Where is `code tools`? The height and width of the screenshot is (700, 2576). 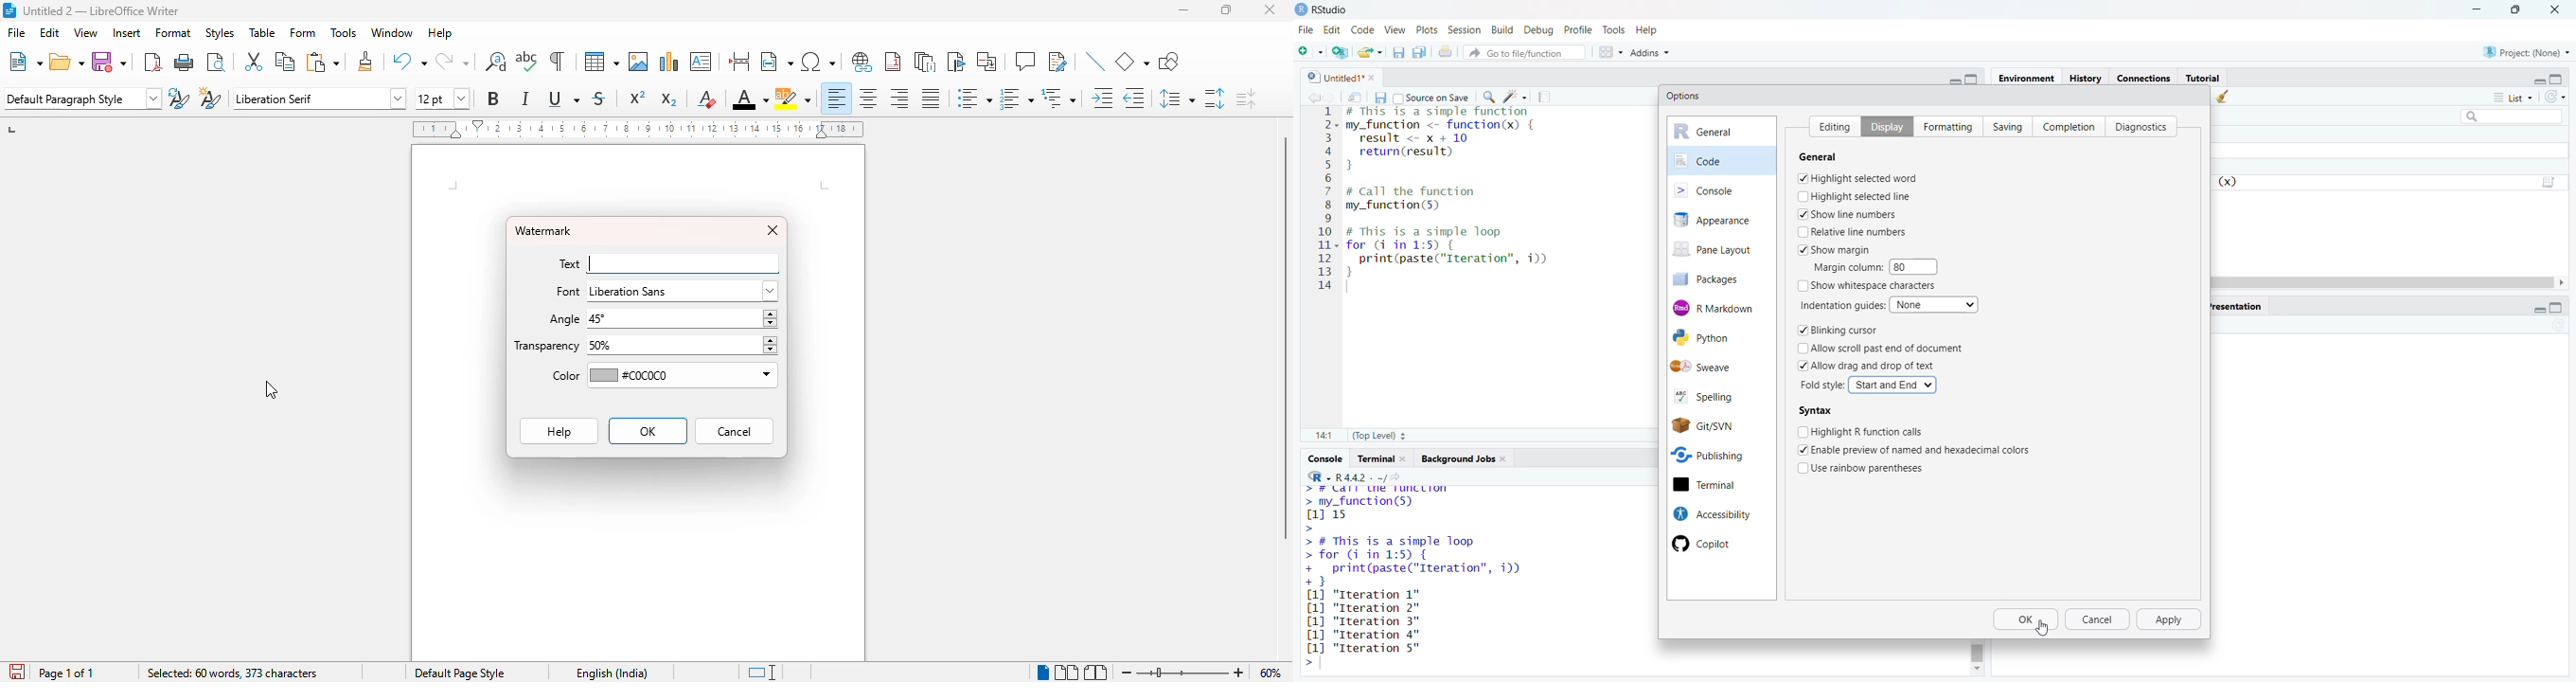 code tools is located at coordinates (1516, 96).